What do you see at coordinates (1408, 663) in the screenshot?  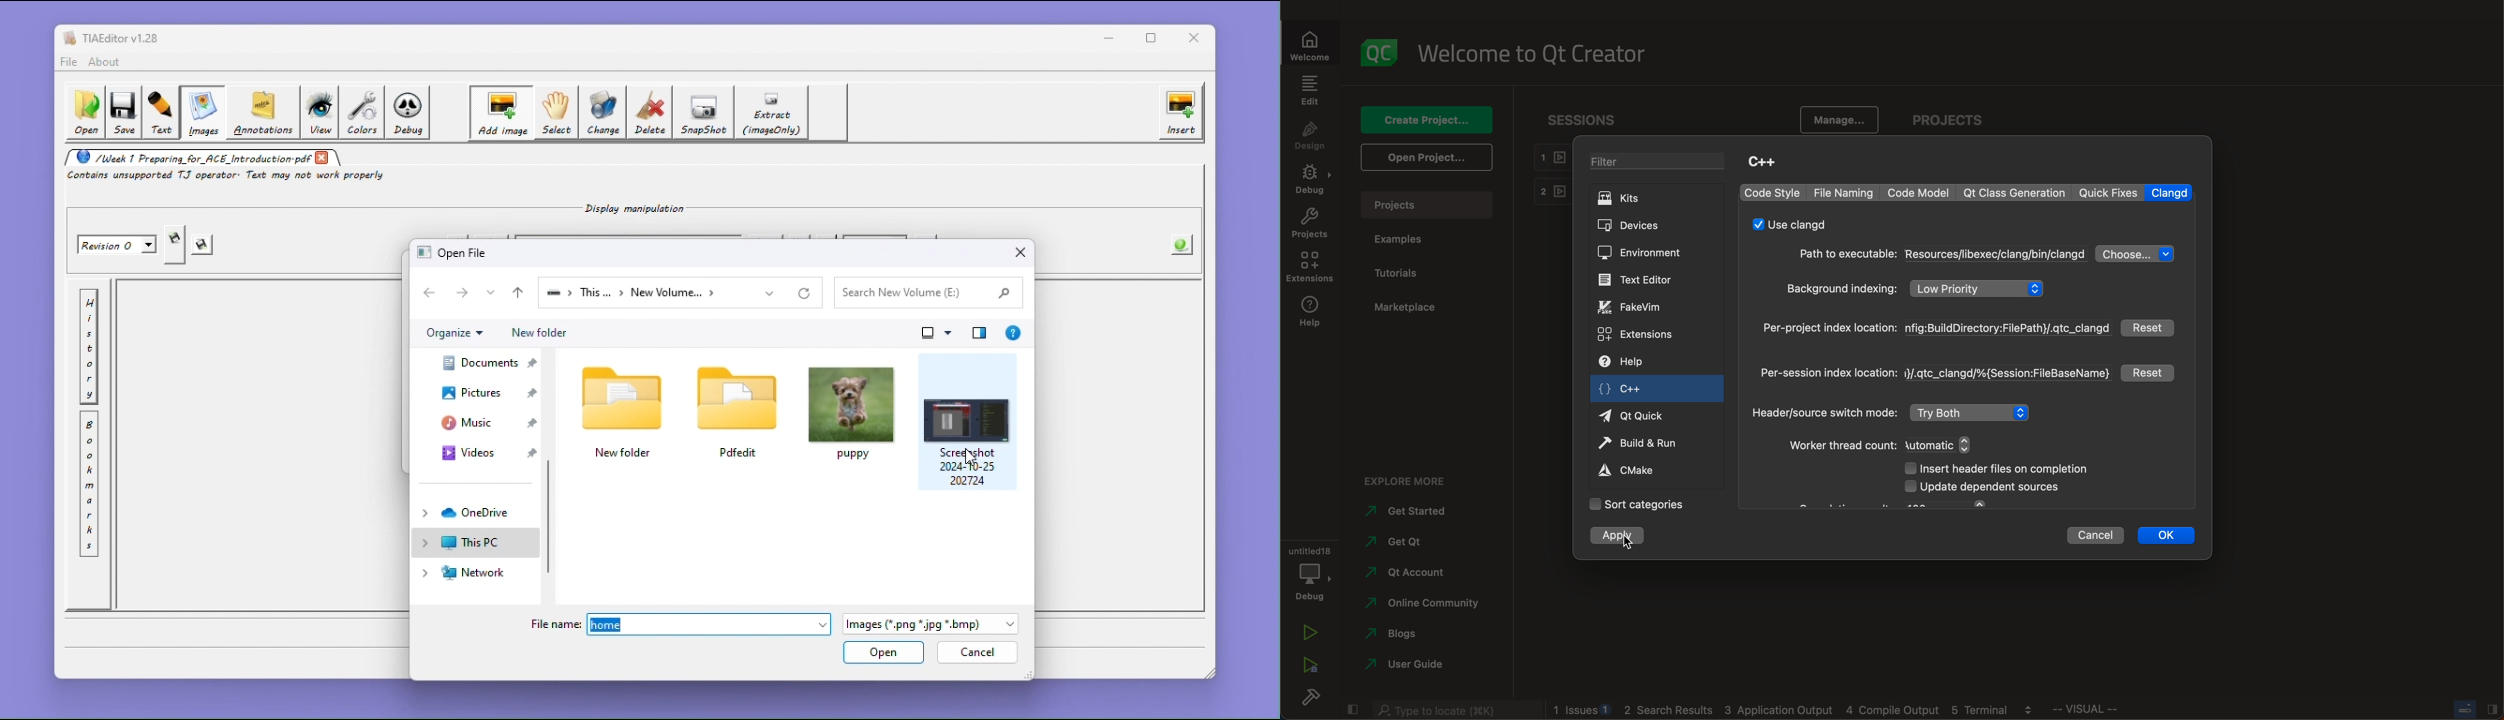 I see `guide` at bounding box center [1408, 663].